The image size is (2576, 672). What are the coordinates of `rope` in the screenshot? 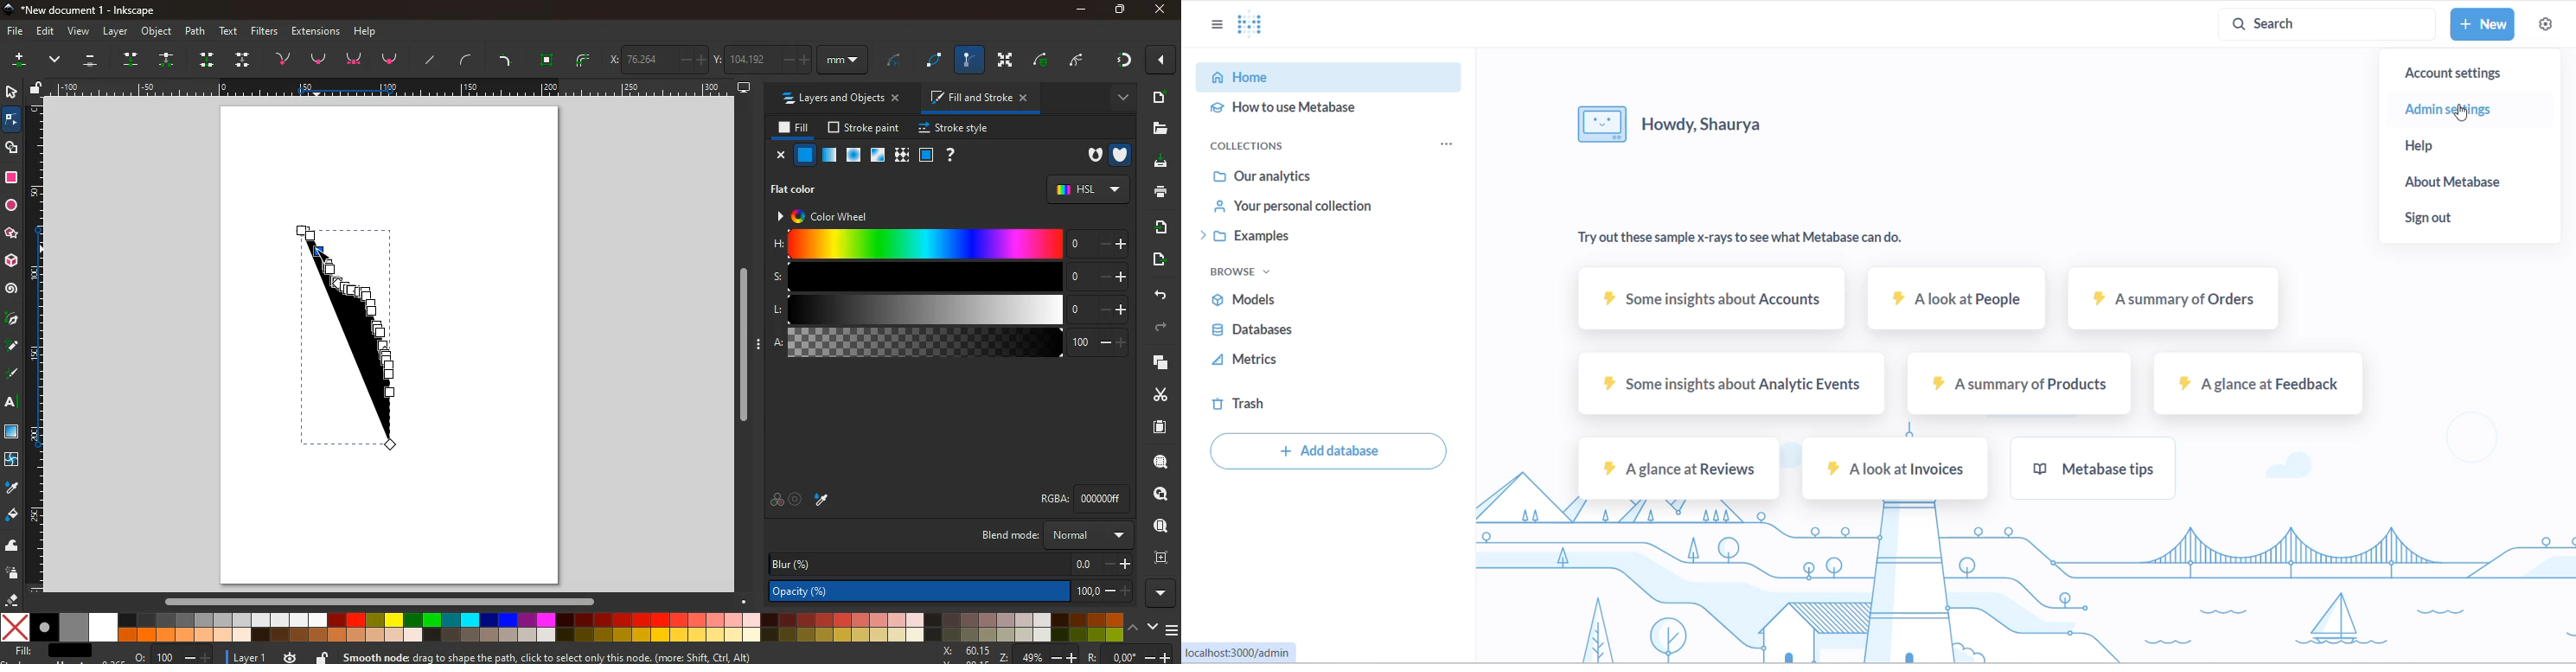 It's located at (936, 61).